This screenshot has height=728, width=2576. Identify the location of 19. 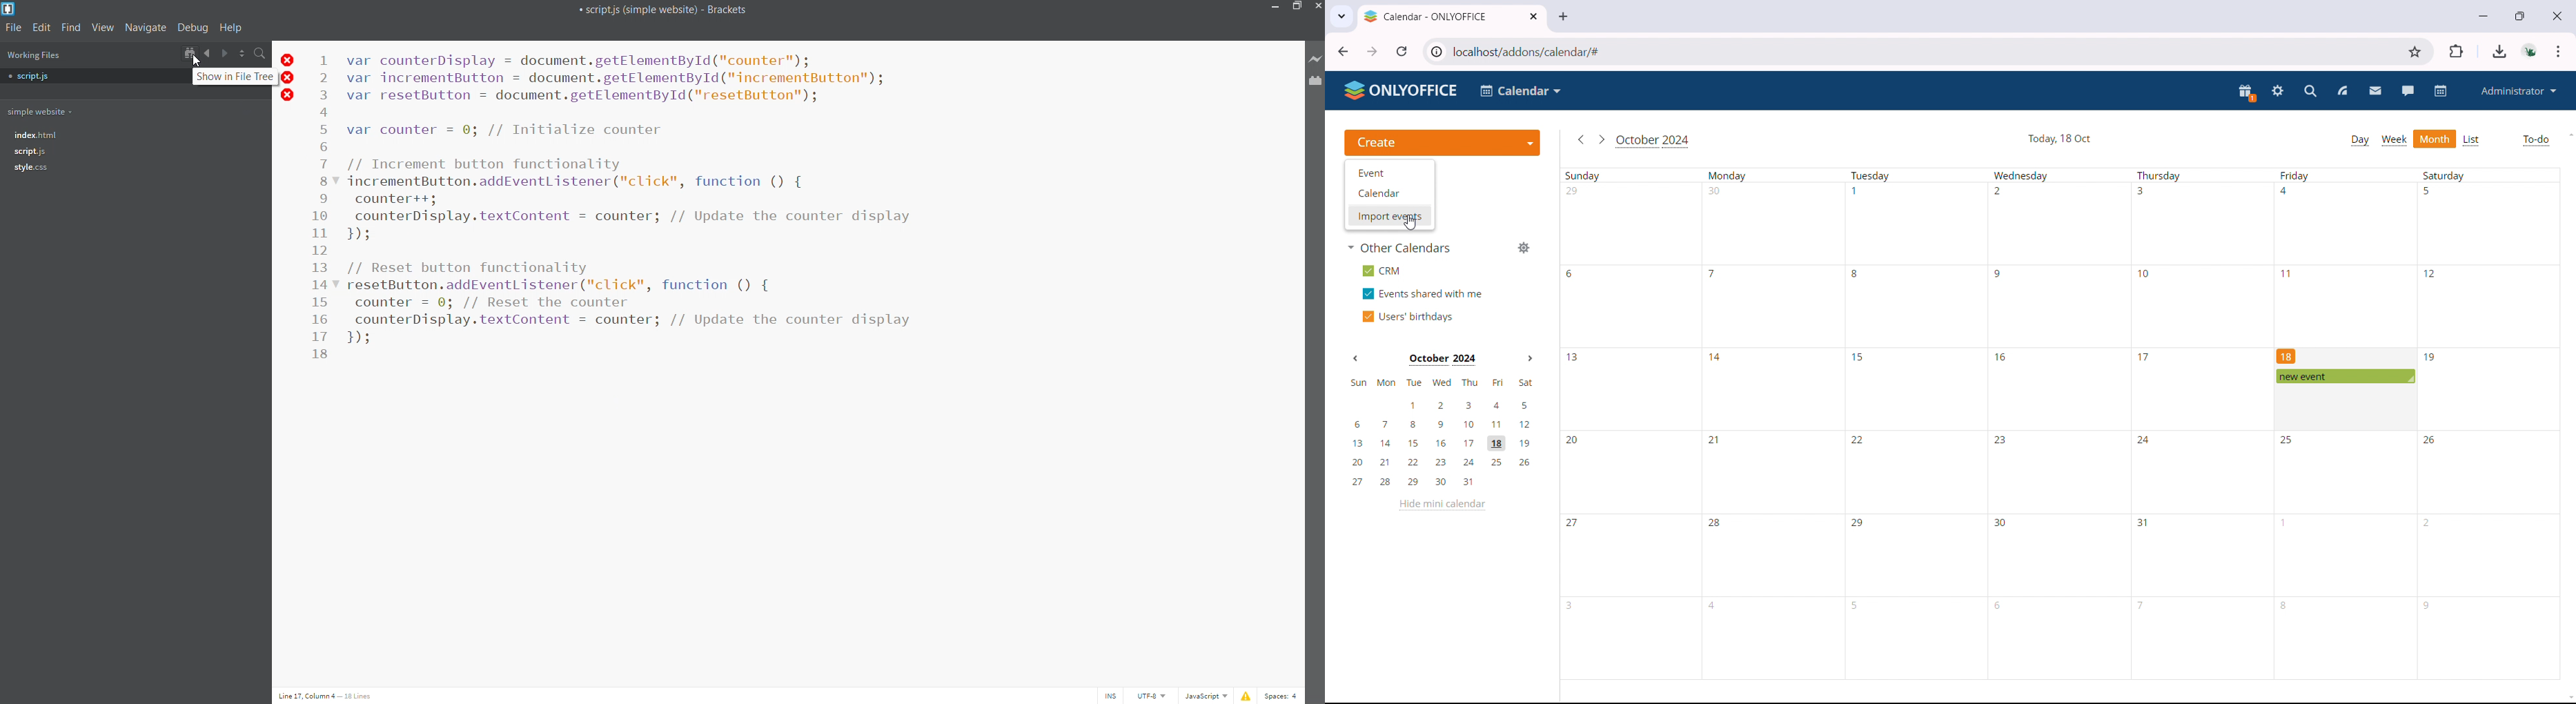
(2431, 358).